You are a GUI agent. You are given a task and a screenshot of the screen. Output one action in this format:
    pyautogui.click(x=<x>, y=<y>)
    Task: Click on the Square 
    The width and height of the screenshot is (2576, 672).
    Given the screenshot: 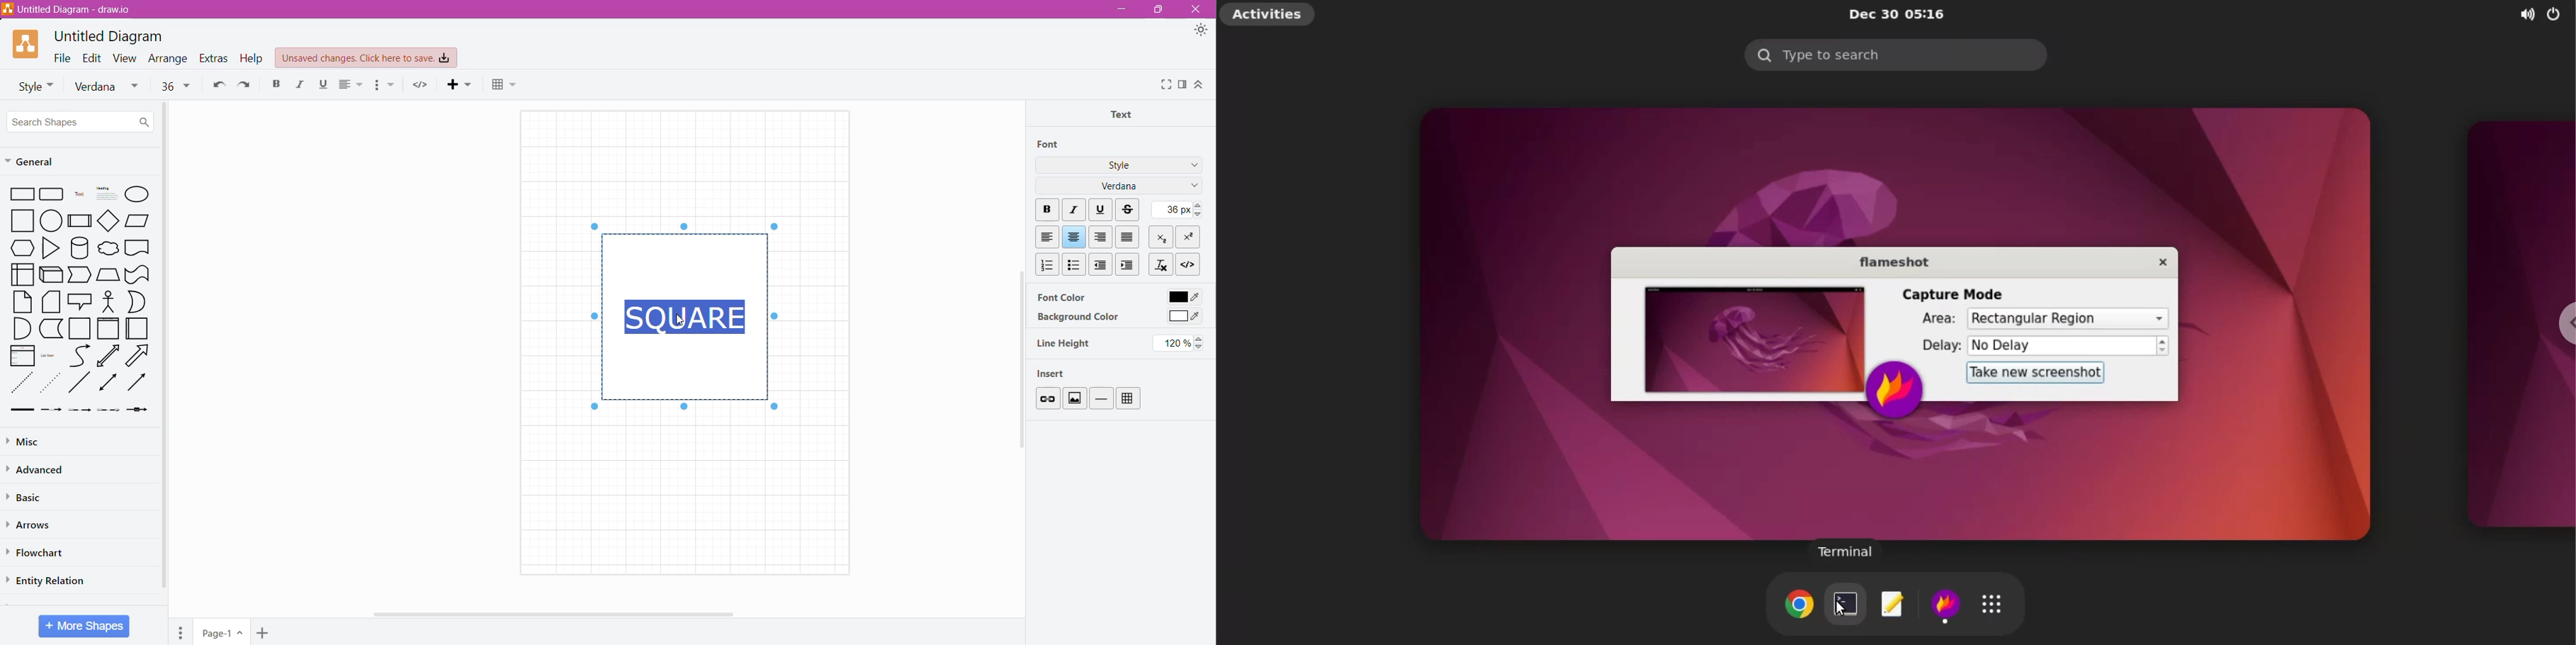 What is the action you would take?
    pyautogui.click(x=79, y=328)
    